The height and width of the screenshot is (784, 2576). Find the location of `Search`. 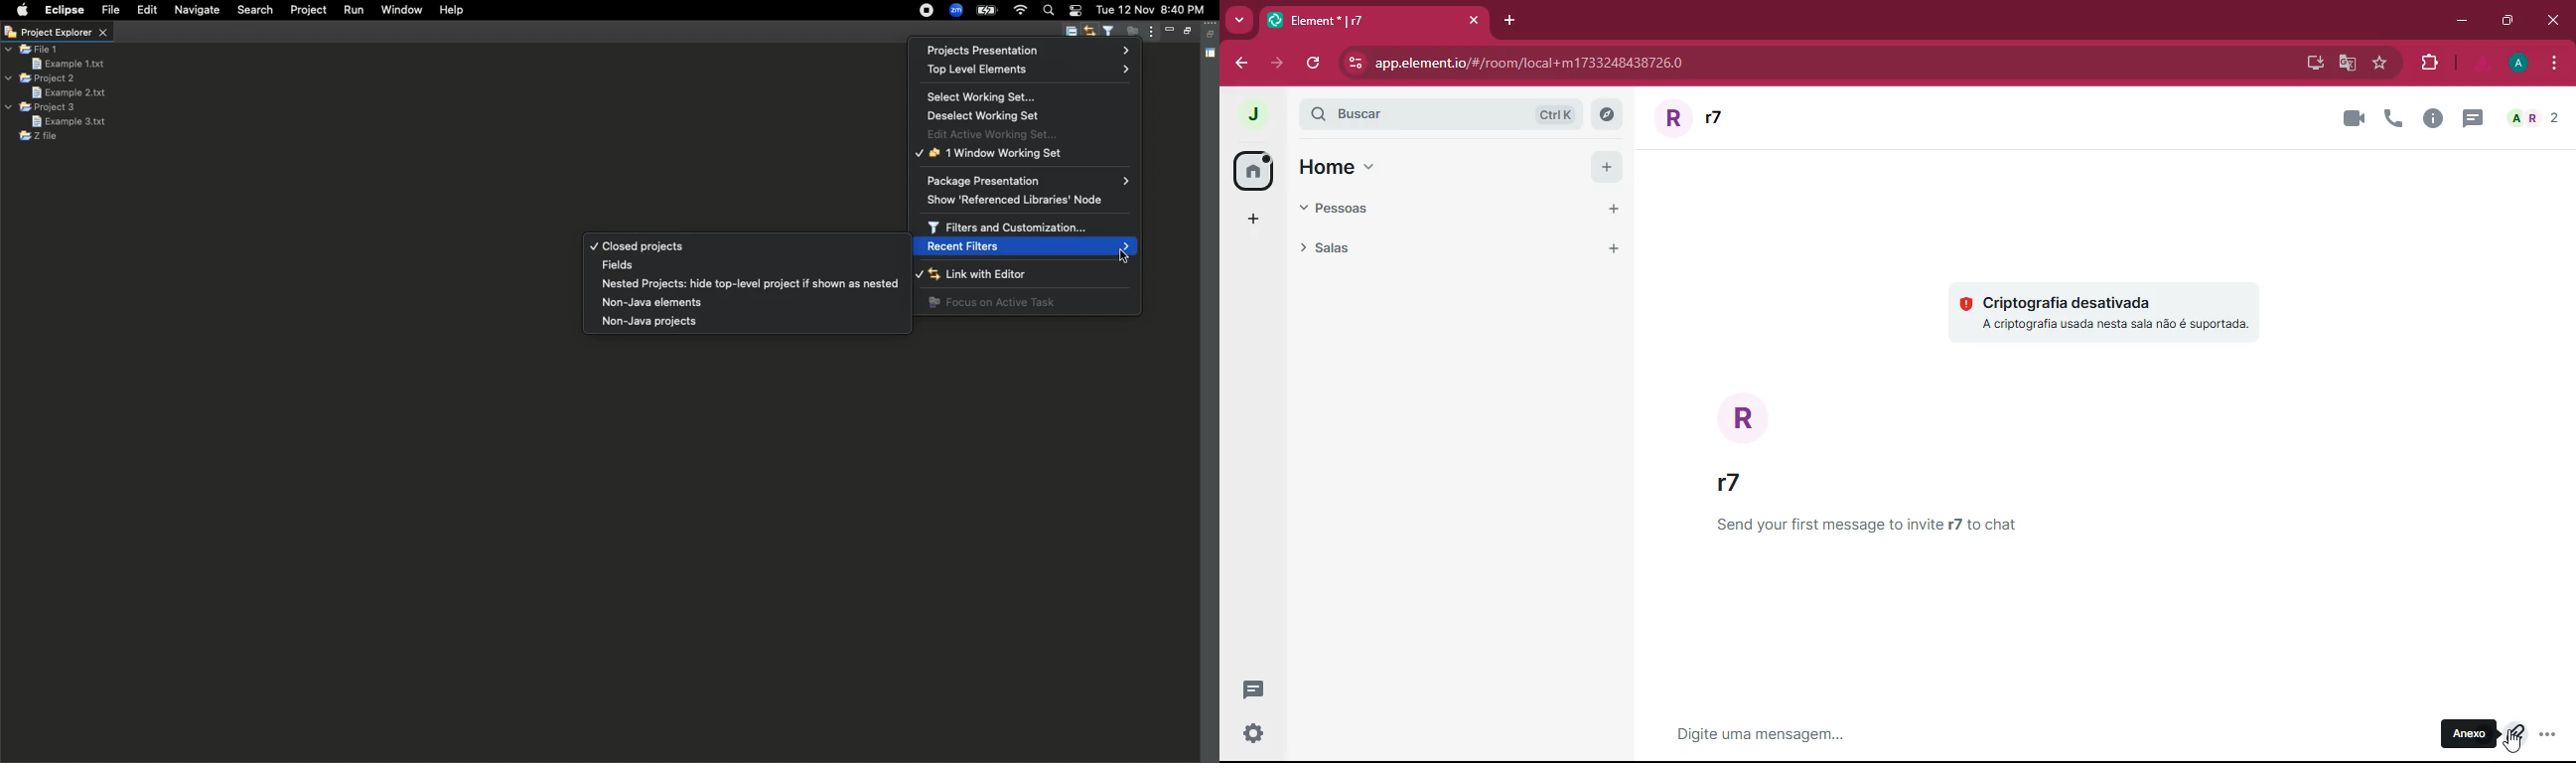

Search is located at coordinates (253, 12).